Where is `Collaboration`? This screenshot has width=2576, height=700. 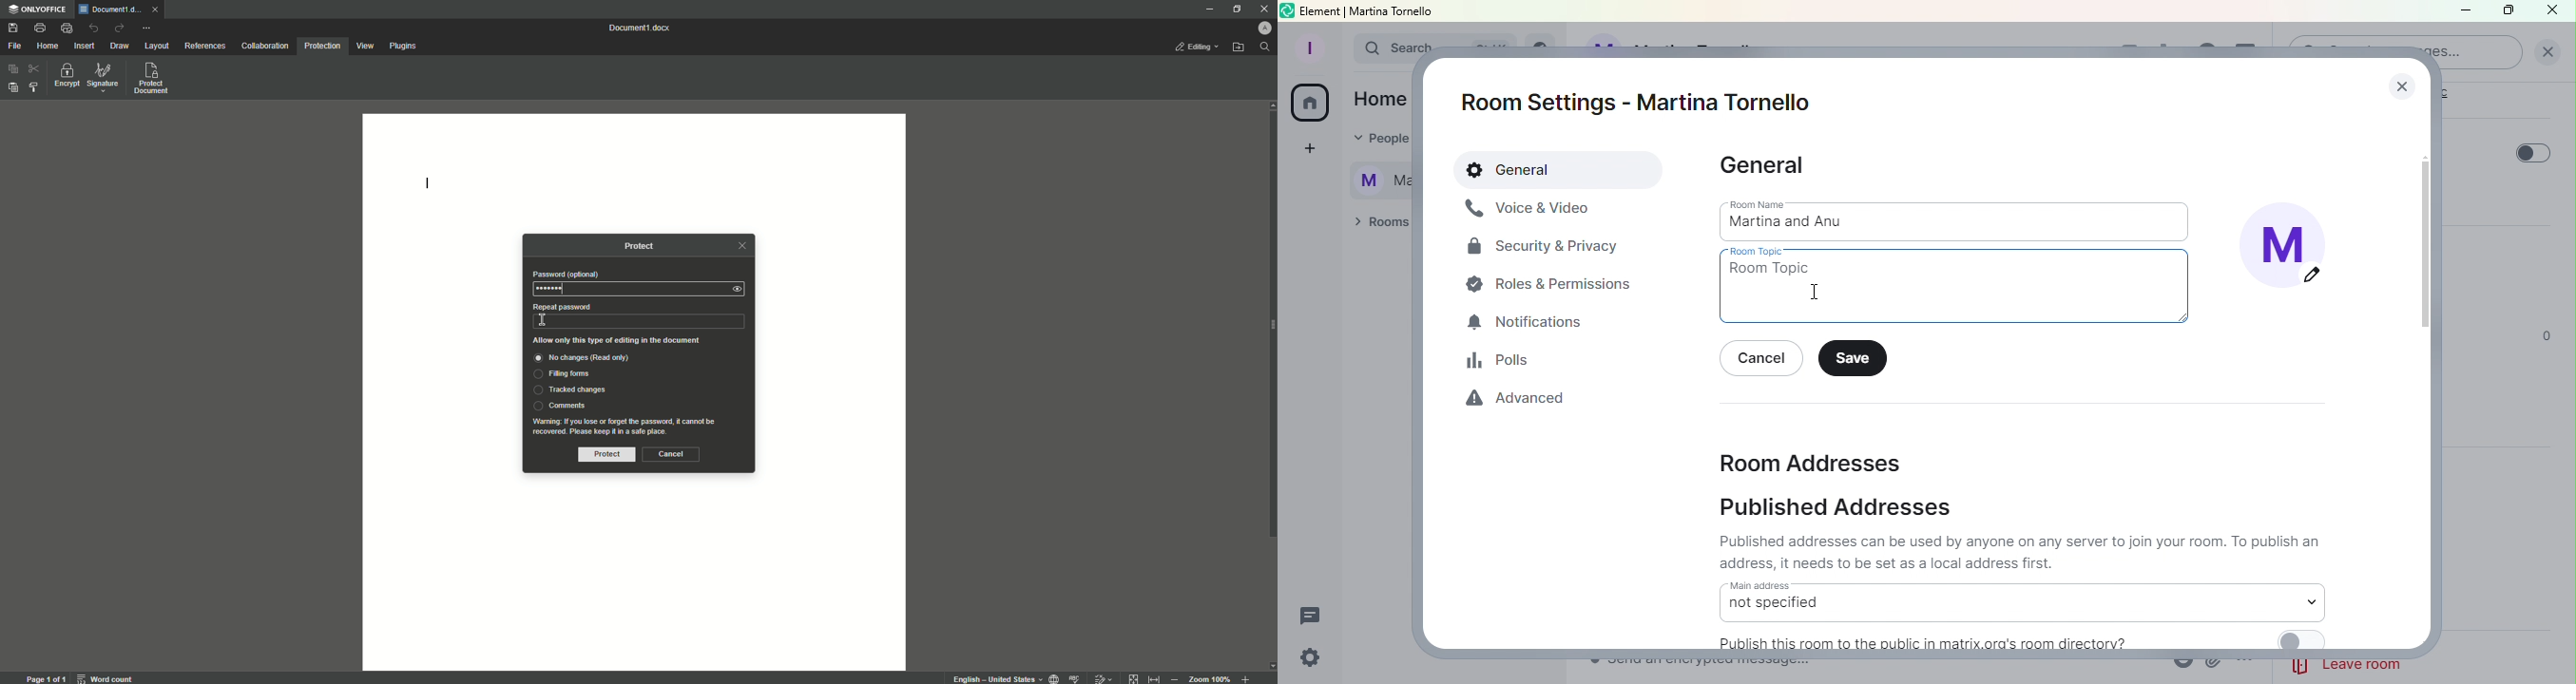 Collaboration is located at coordinates (266, 45).